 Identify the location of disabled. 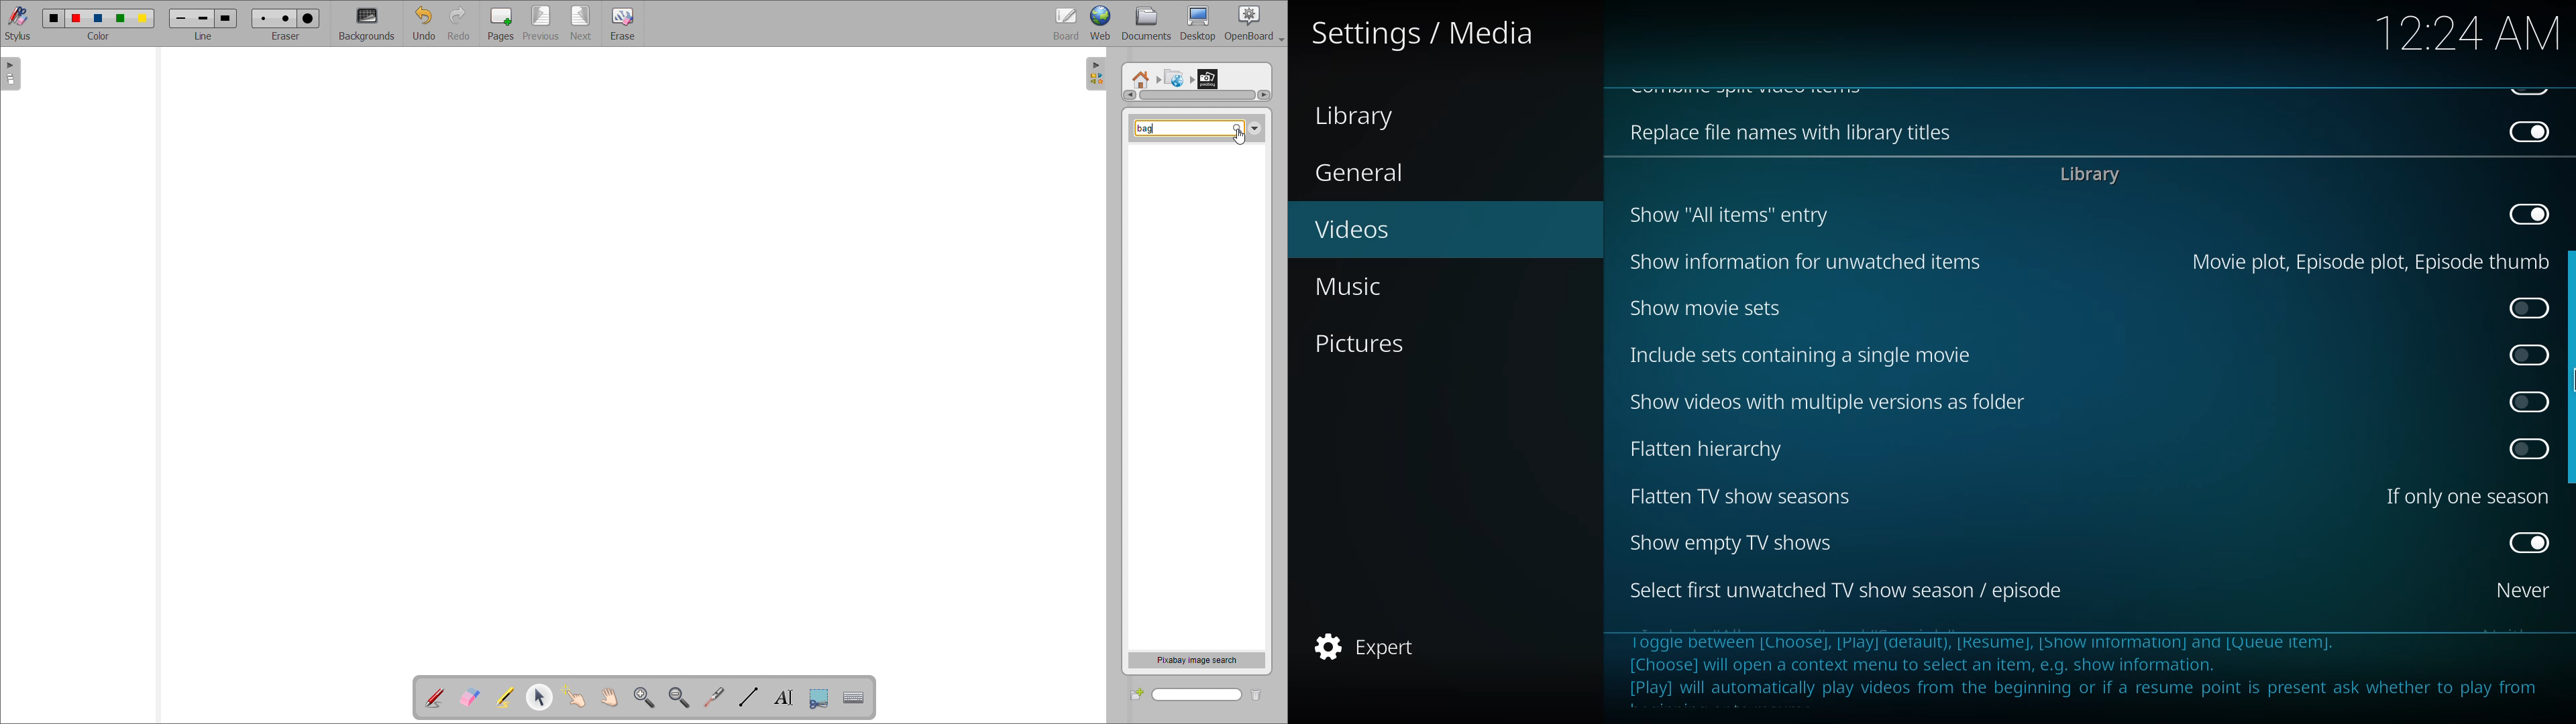
(2528, 130).